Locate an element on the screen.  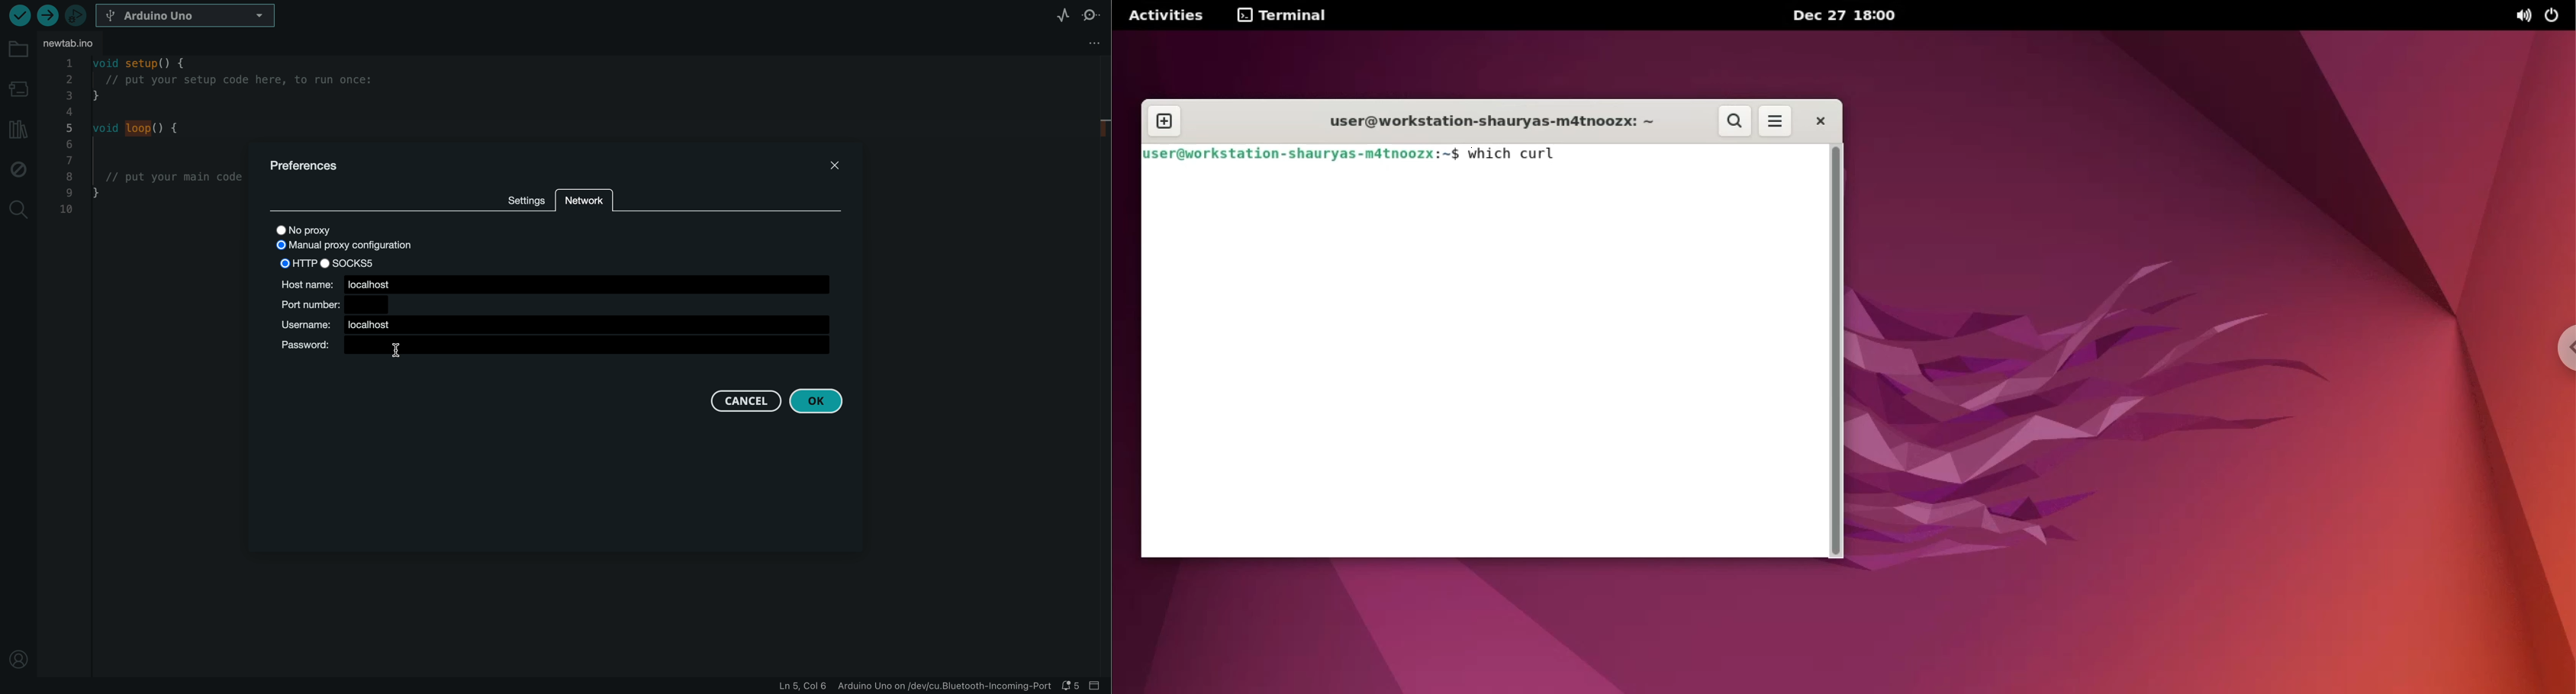
cursor is located at coordinates (1563, 154).